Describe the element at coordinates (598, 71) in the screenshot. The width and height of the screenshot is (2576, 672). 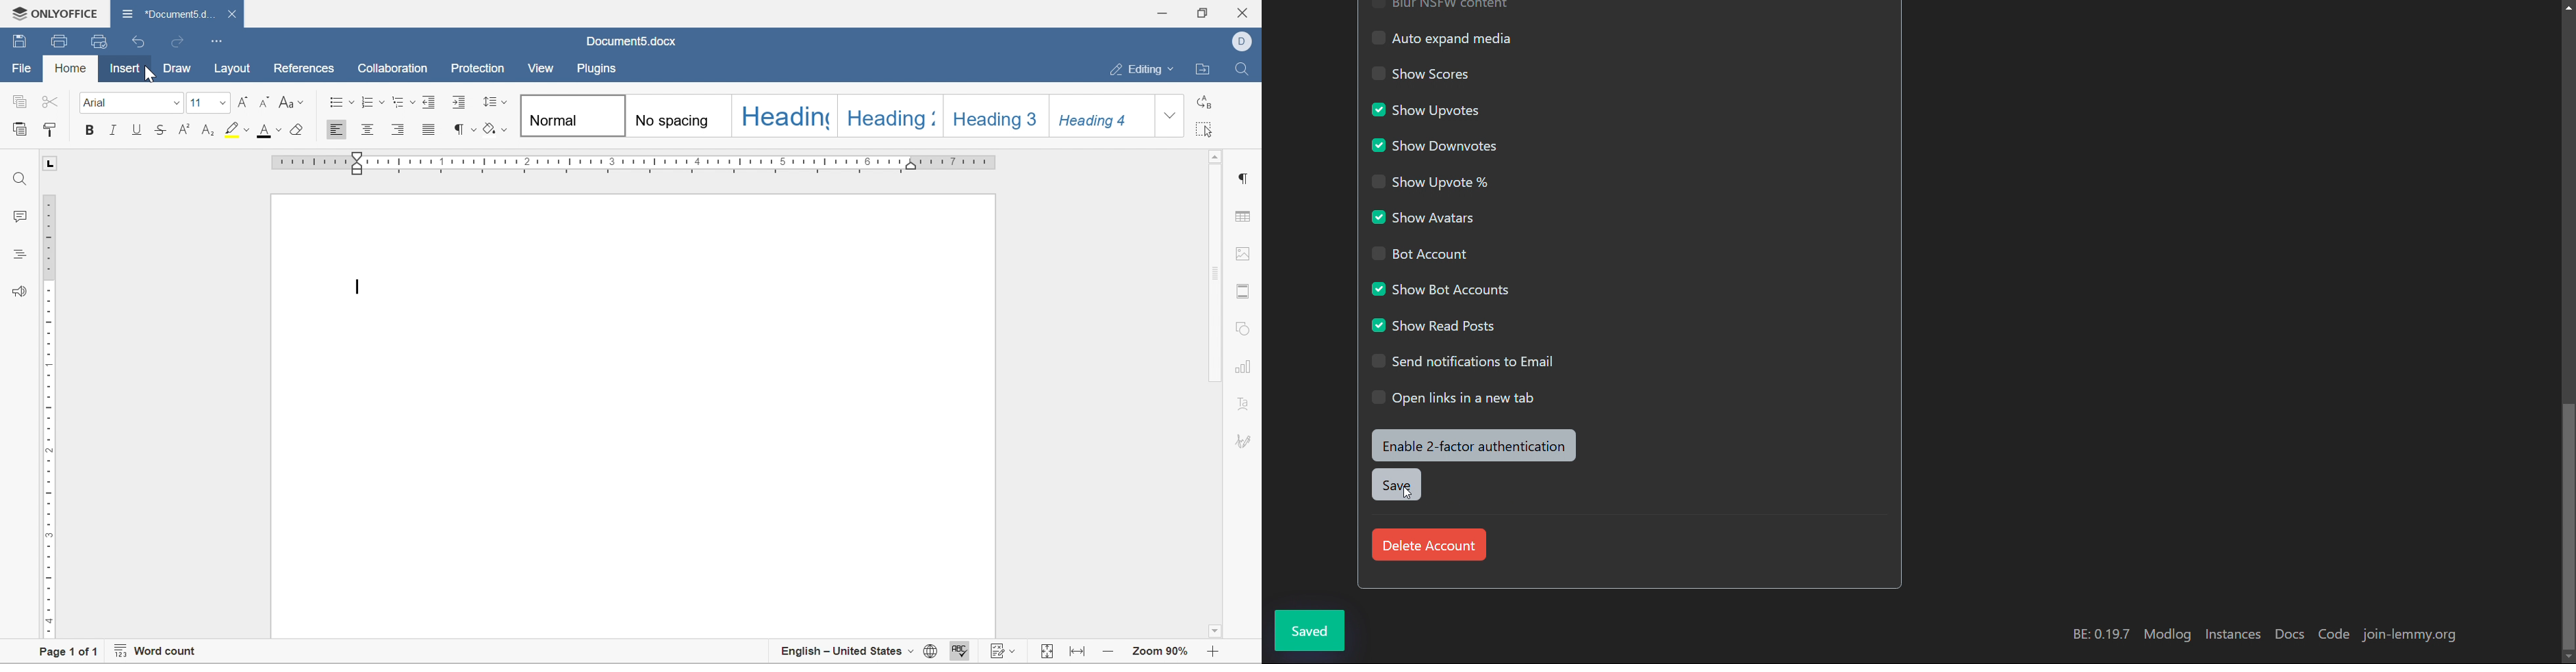
I see `plugins` at that location.